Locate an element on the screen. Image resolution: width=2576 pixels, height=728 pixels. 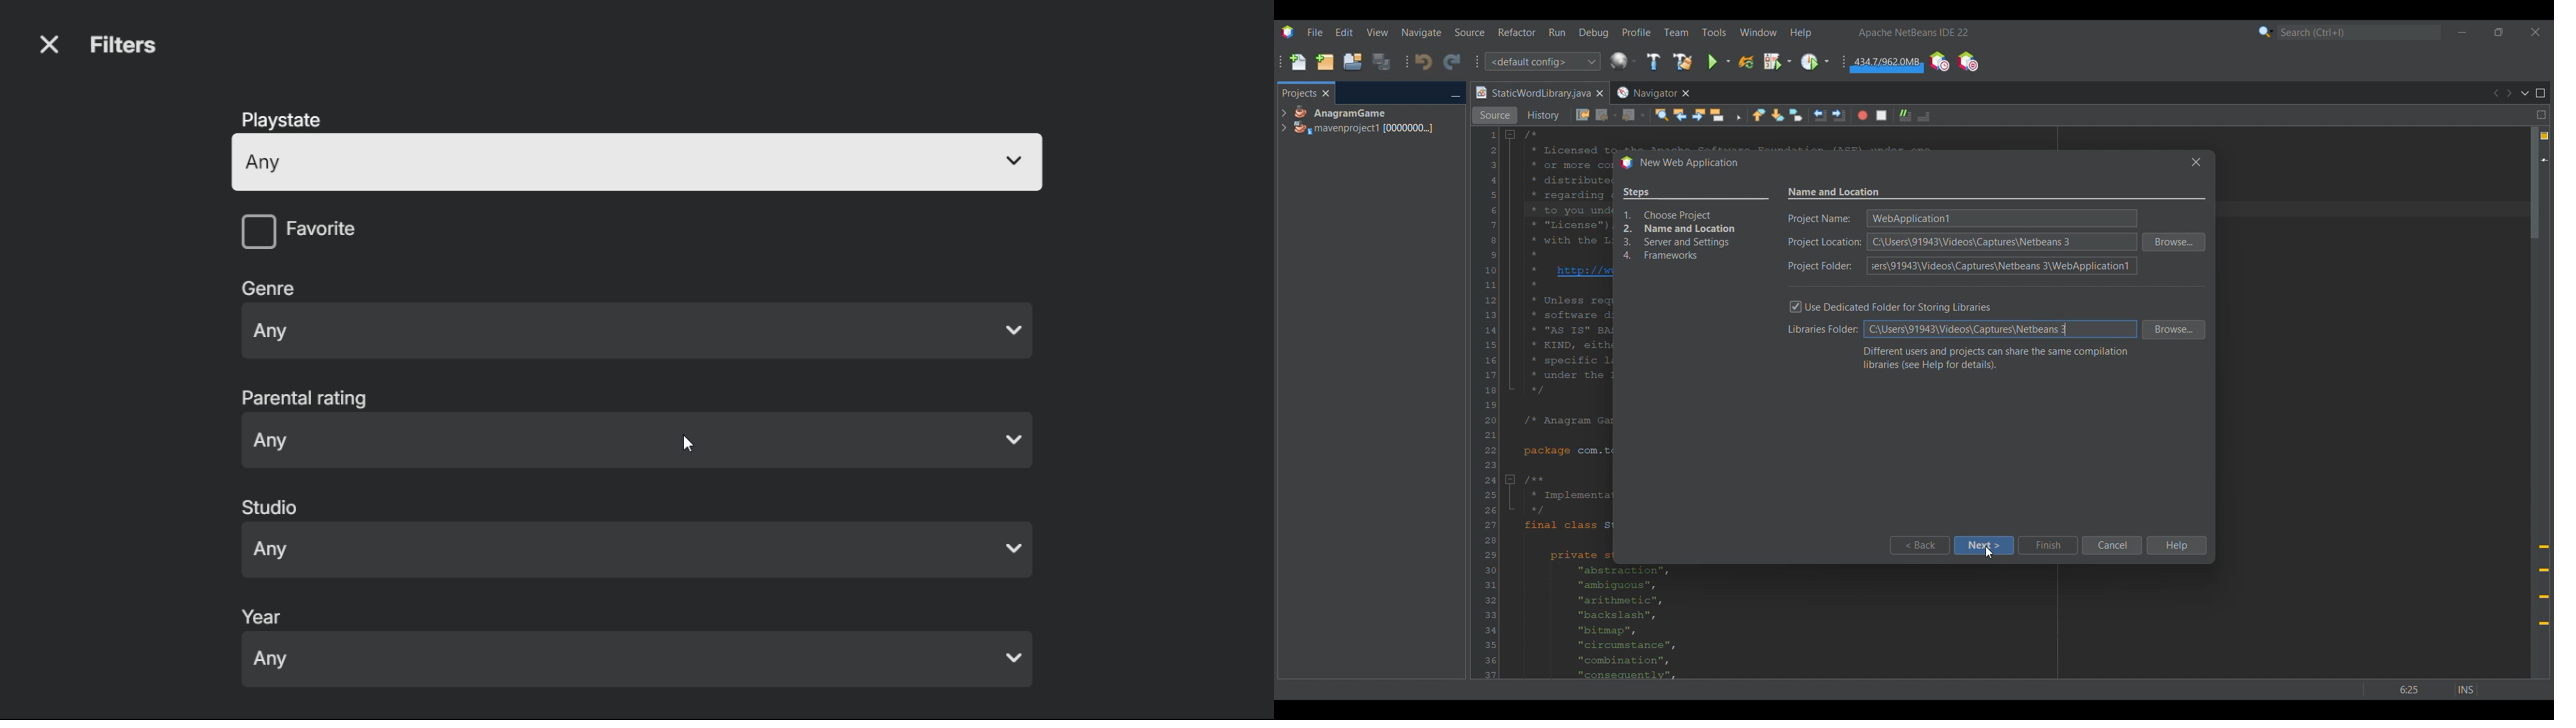
New file is located at coordinates (1297, 62).